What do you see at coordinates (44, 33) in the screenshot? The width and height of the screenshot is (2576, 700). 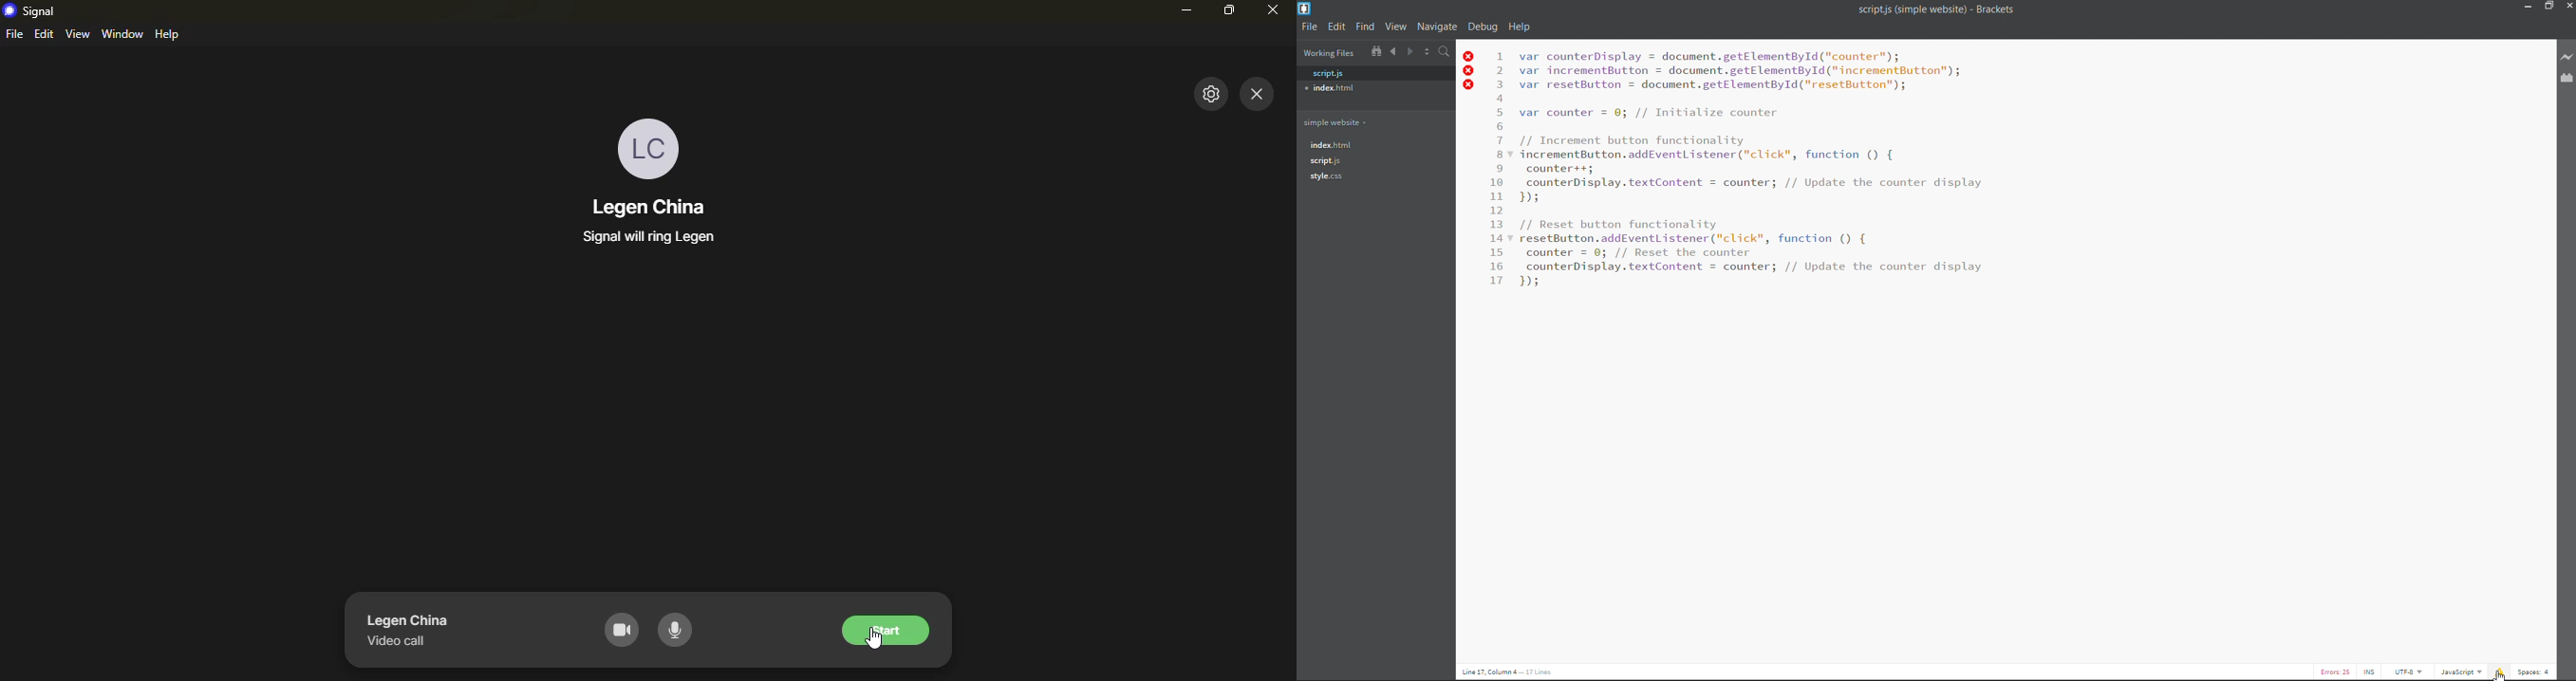 I see `edit` at bounding box center [44, 33].